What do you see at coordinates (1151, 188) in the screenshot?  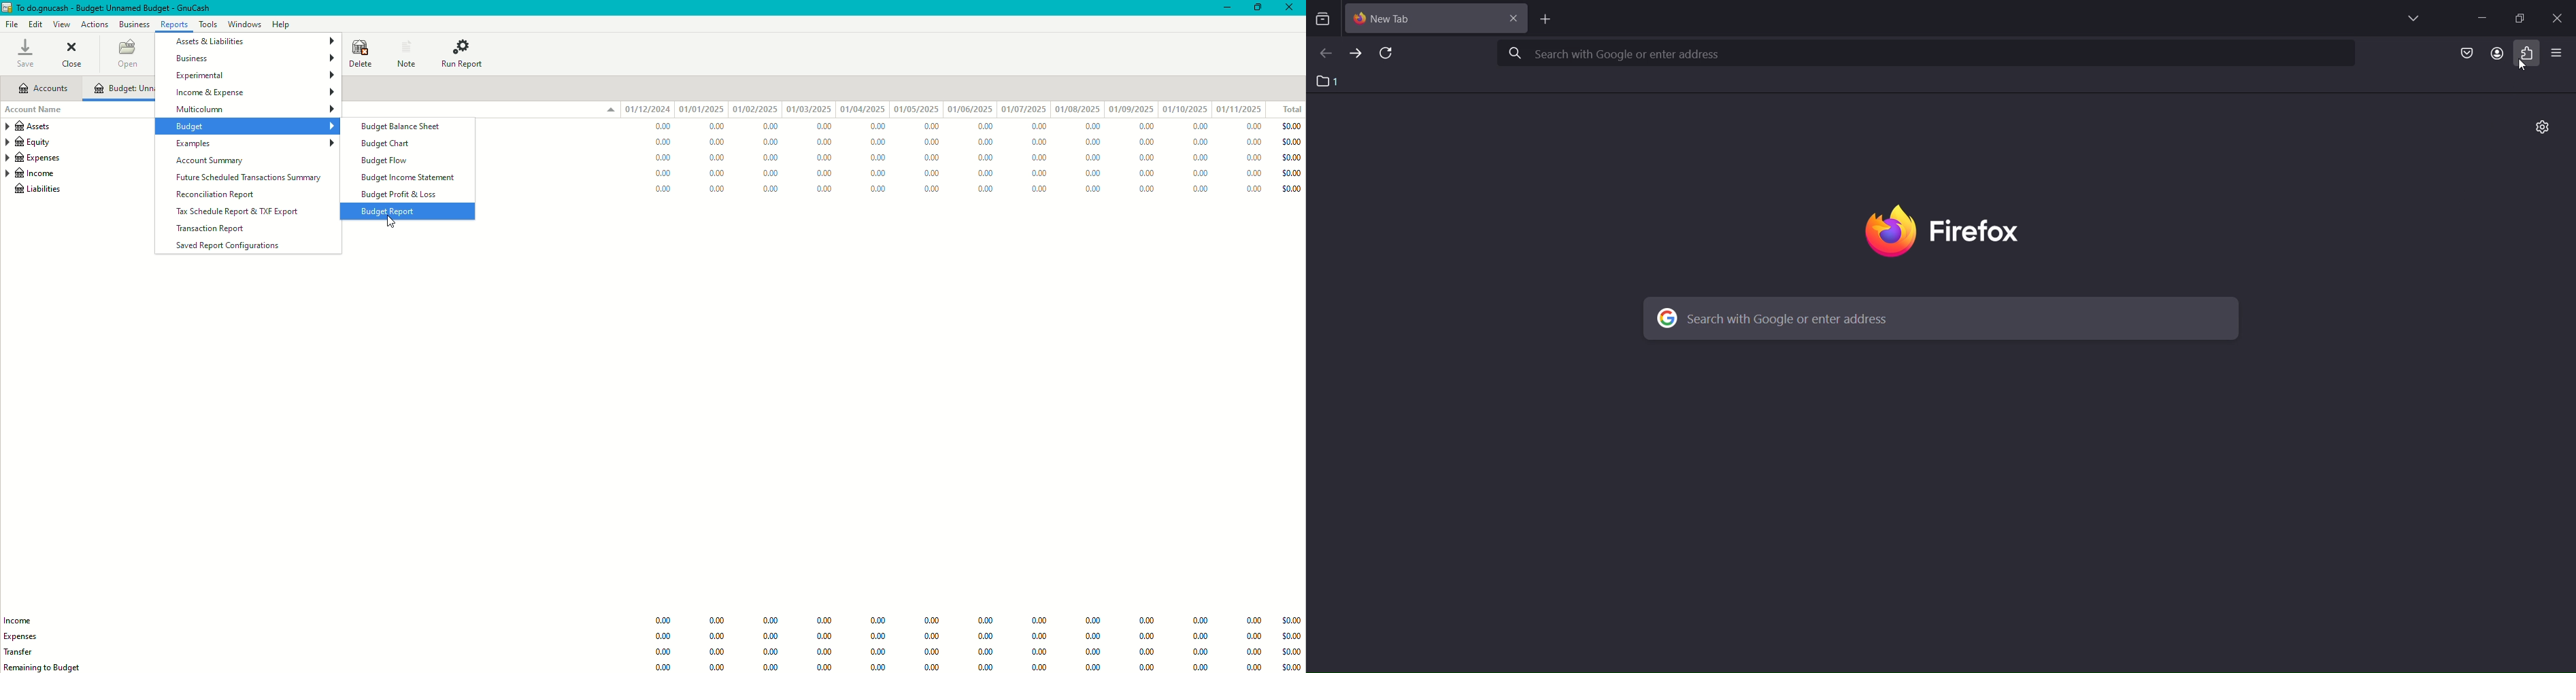 I see `0.00` at bounding box center [1151, 188].